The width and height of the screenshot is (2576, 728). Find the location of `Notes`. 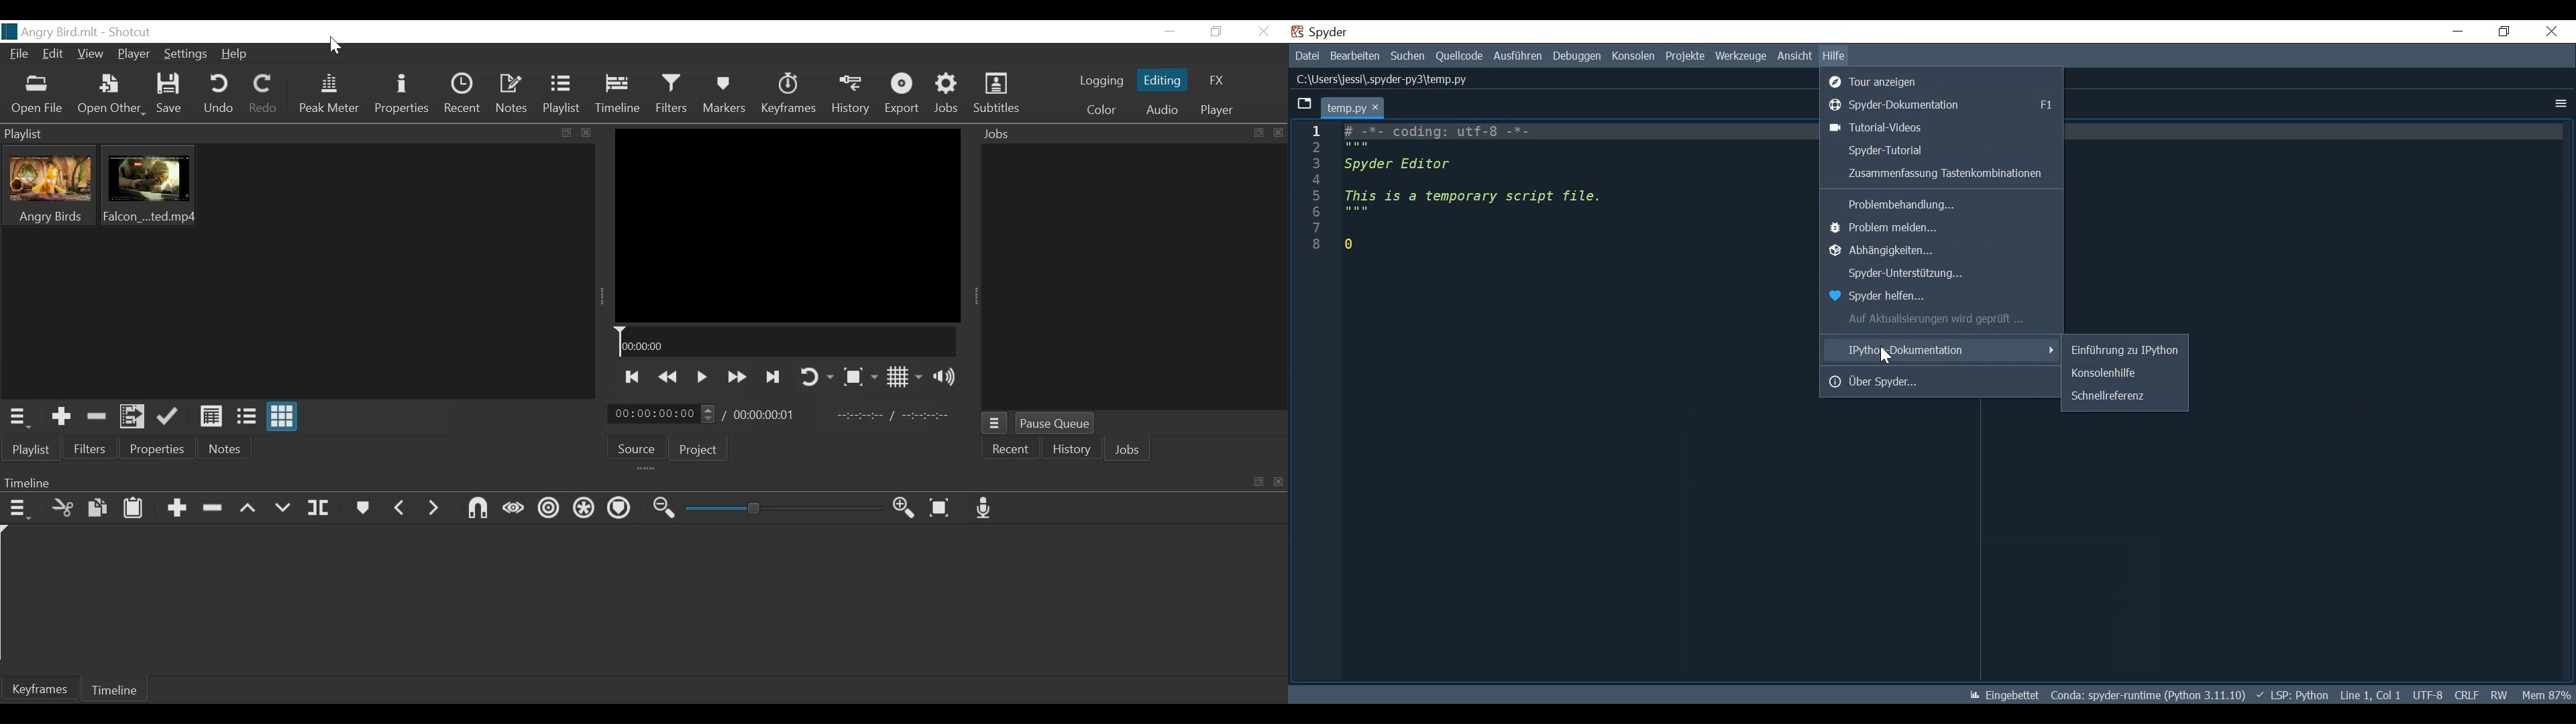

Notes is located at coordinates (512, 96).